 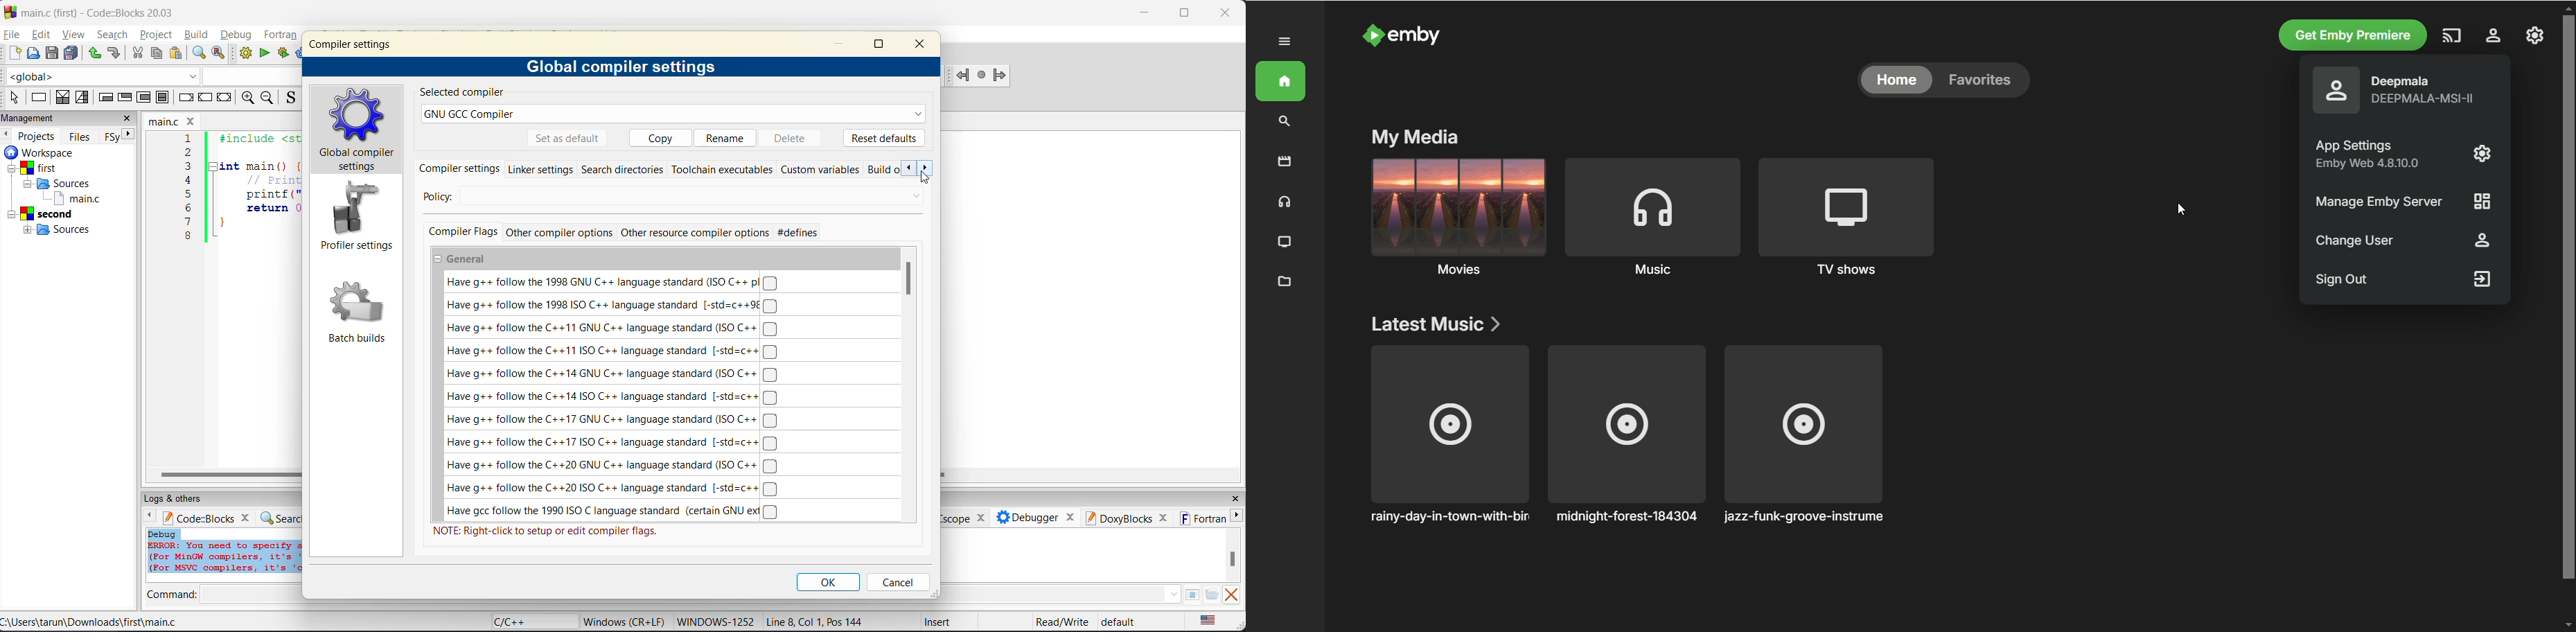 I want to click on Line 8, Col 1, Pos 144, so click(x=818, y=621).